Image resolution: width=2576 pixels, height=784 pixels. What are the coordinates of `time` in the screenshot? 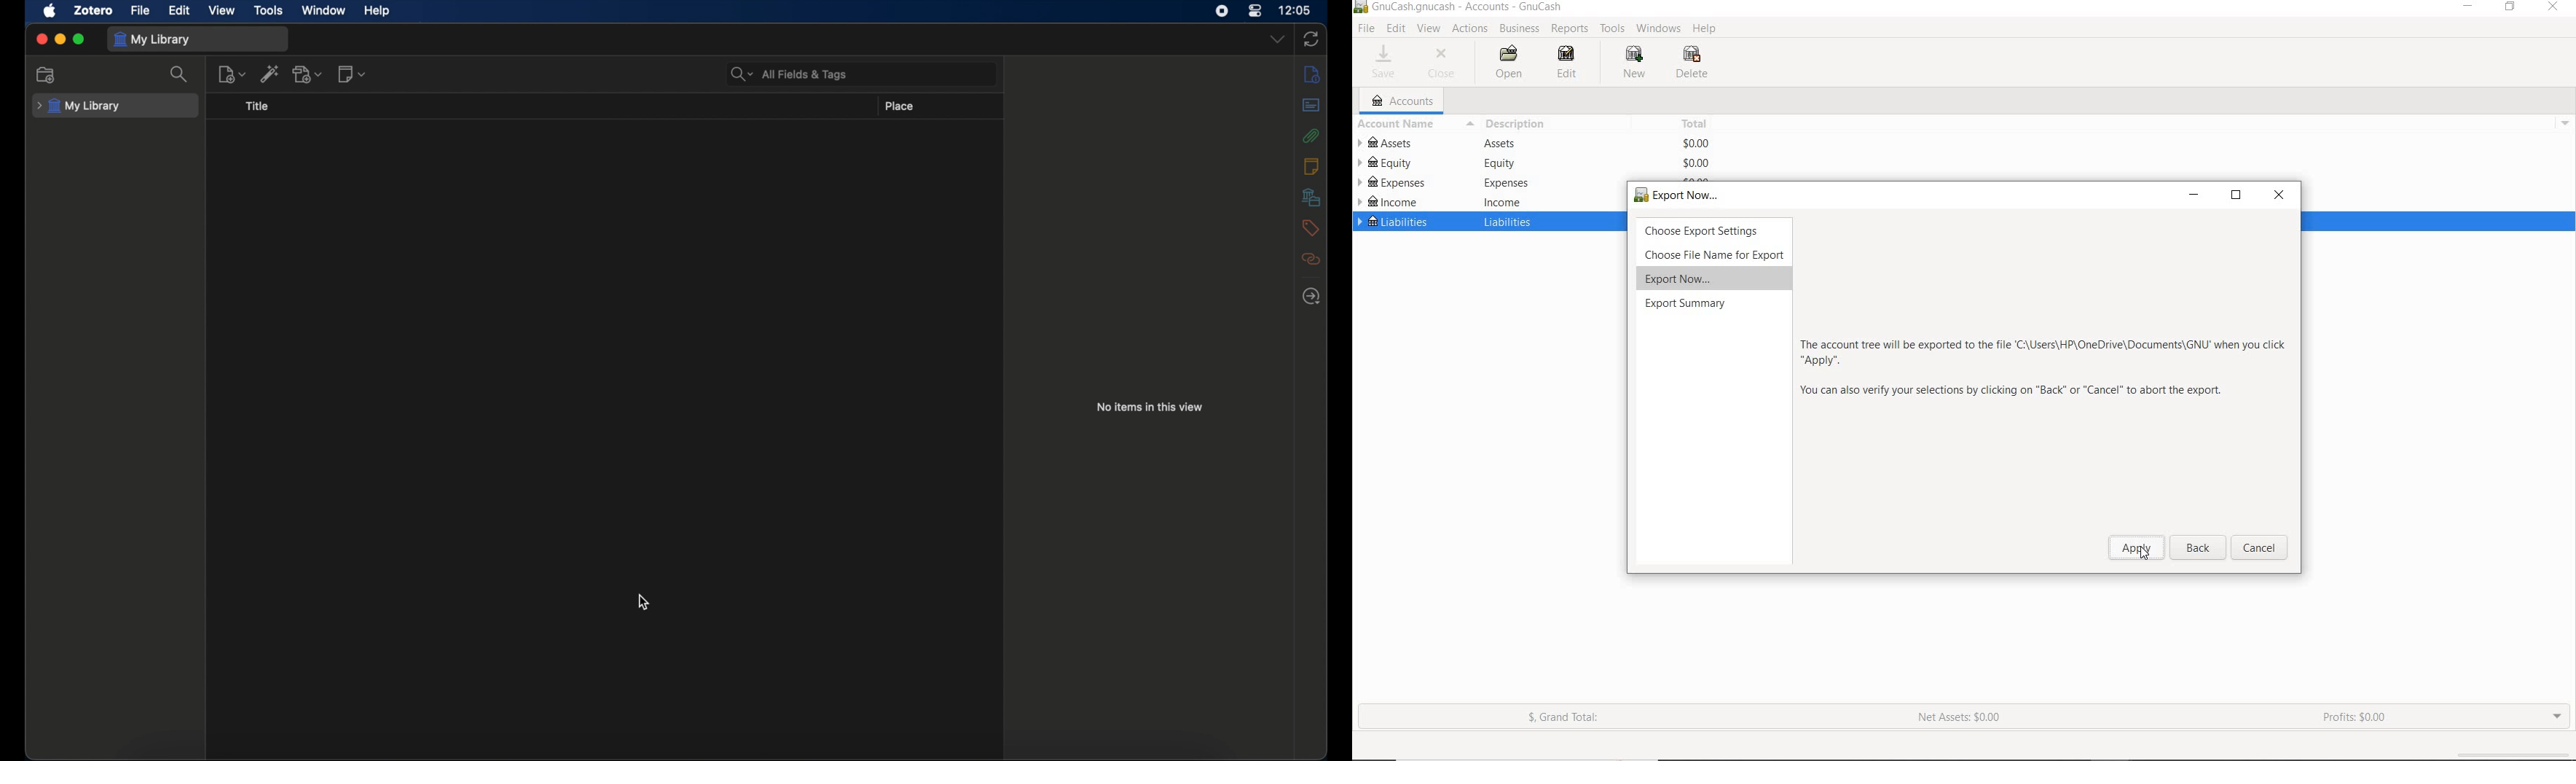 It's located at (1297, 9).